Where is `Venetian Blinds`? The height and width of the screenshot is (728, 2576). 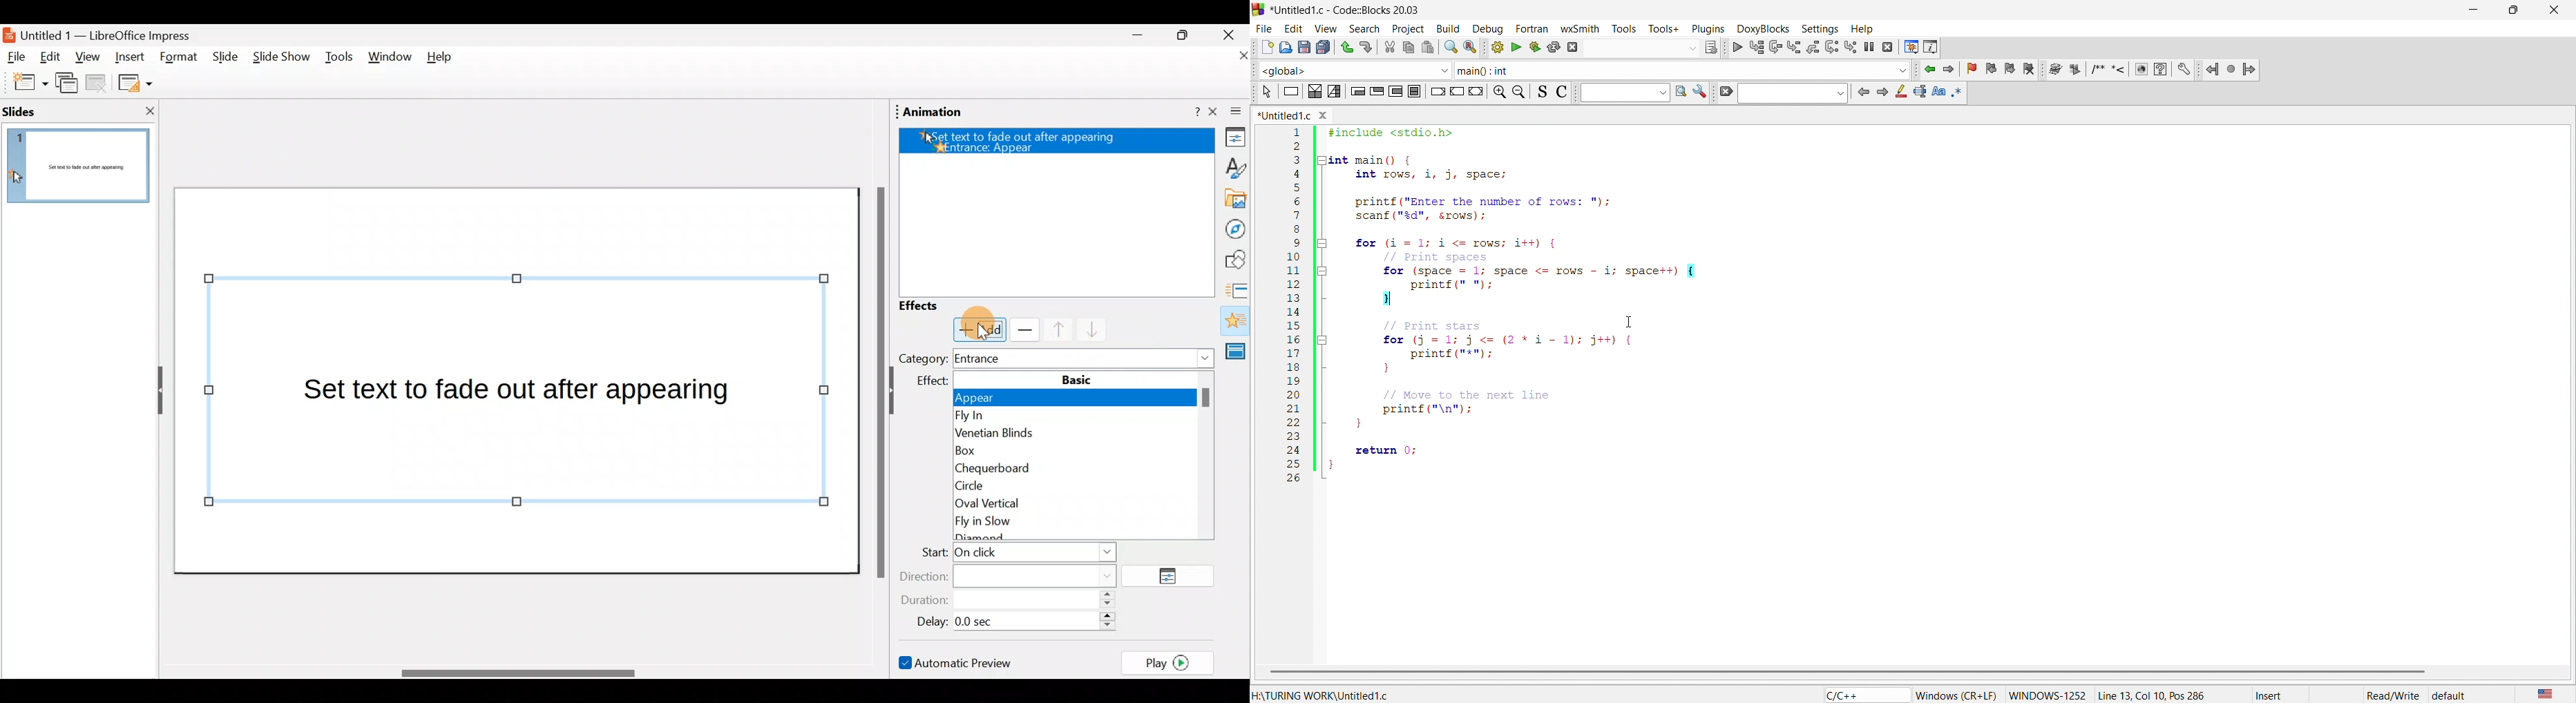
Venetian Blinds is located at coordinates (1074, 435).